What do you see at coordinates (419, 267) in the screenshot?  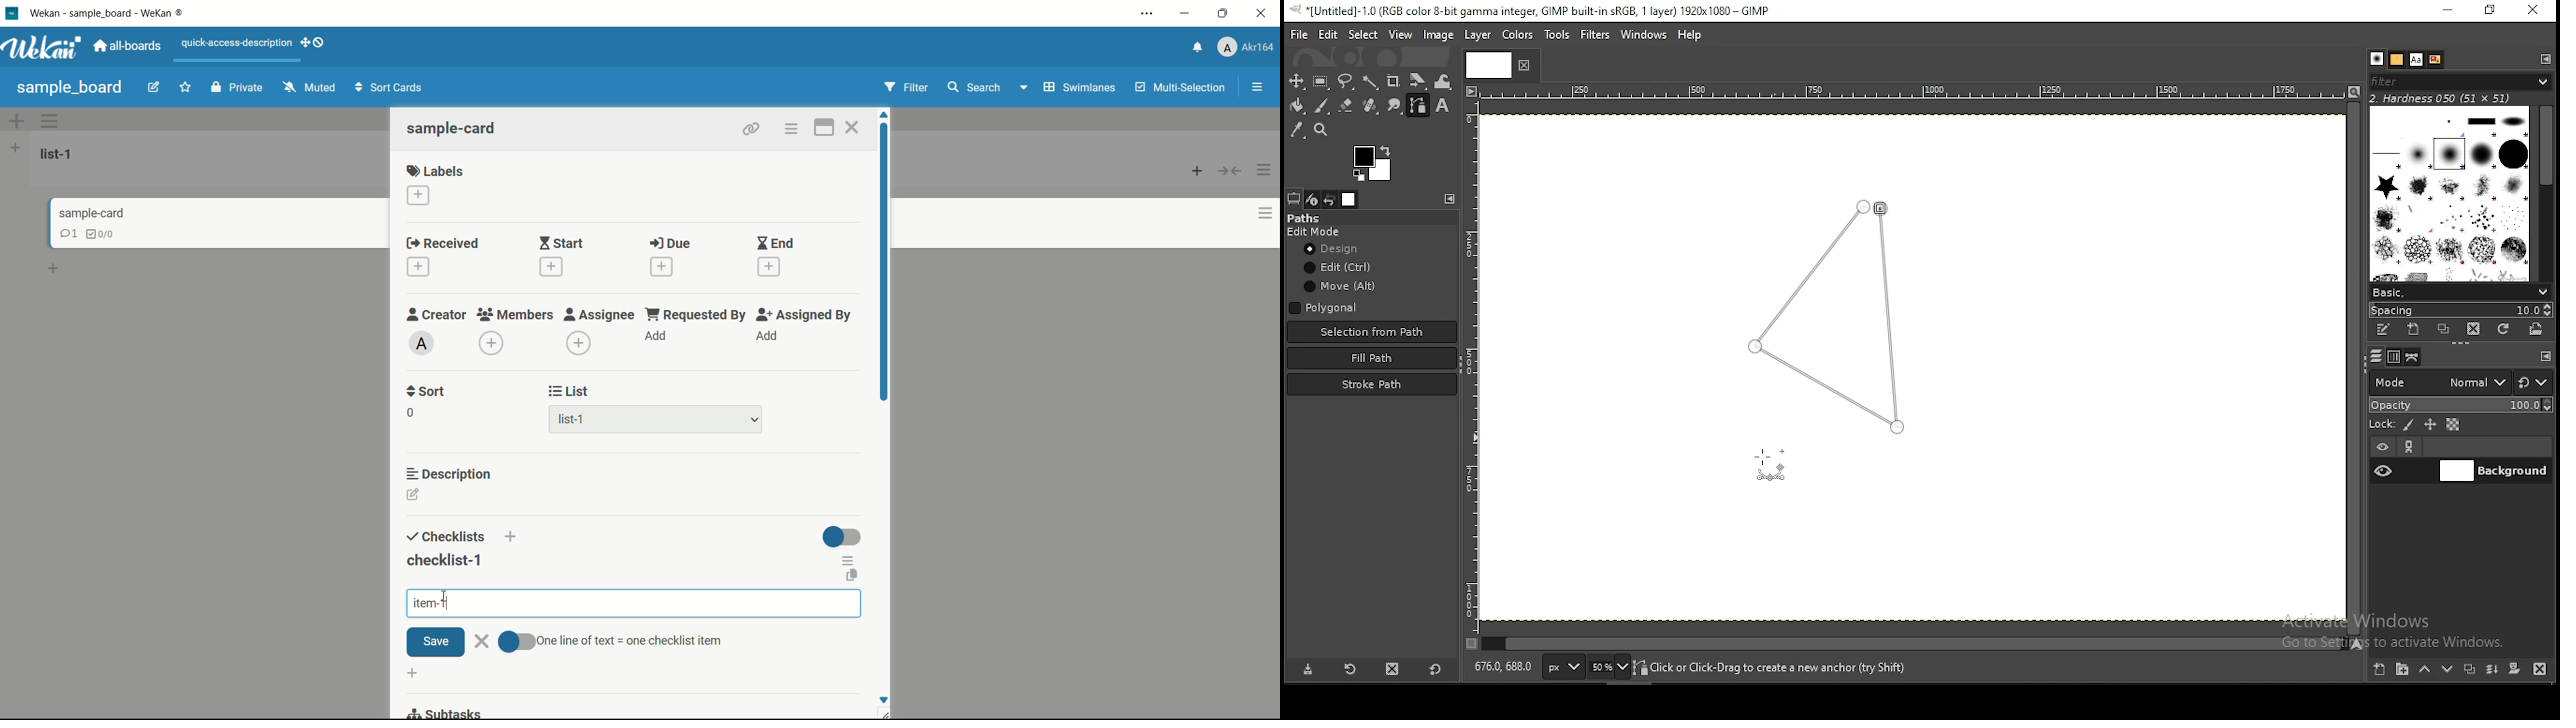 I see `add date` at bounding box center [419, 267].